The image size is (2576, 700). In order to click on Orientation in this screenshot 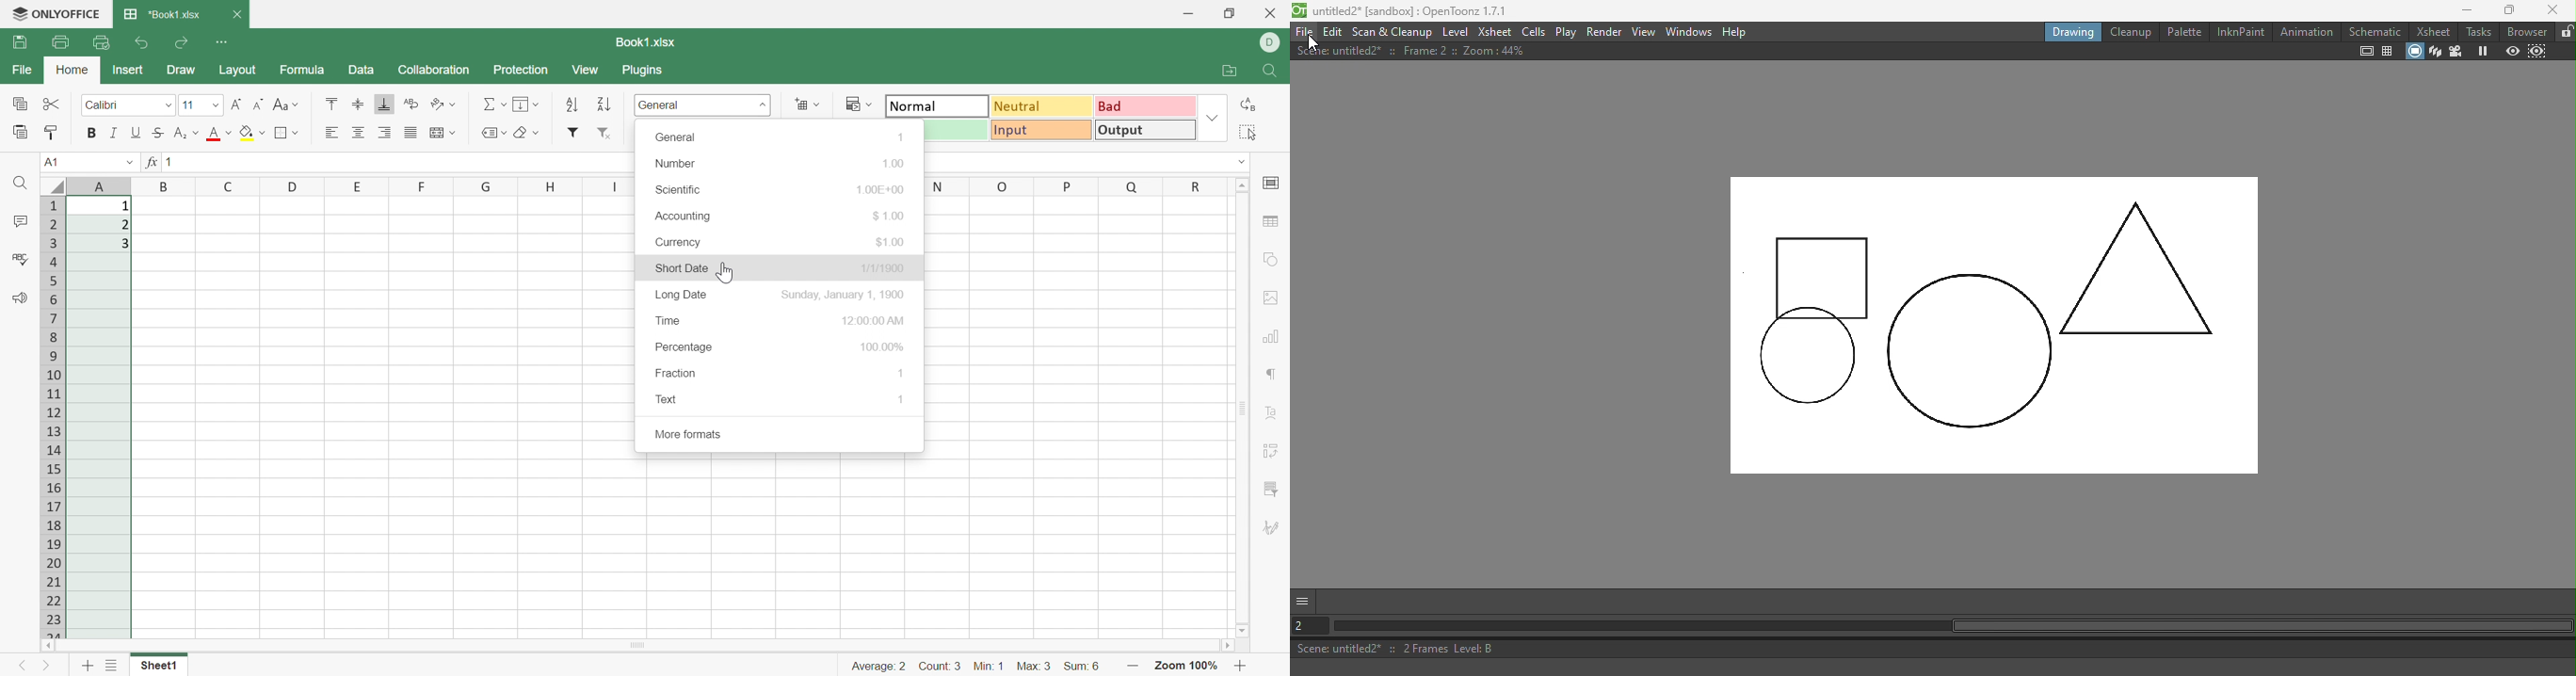, I will do `click(444, 105)`.